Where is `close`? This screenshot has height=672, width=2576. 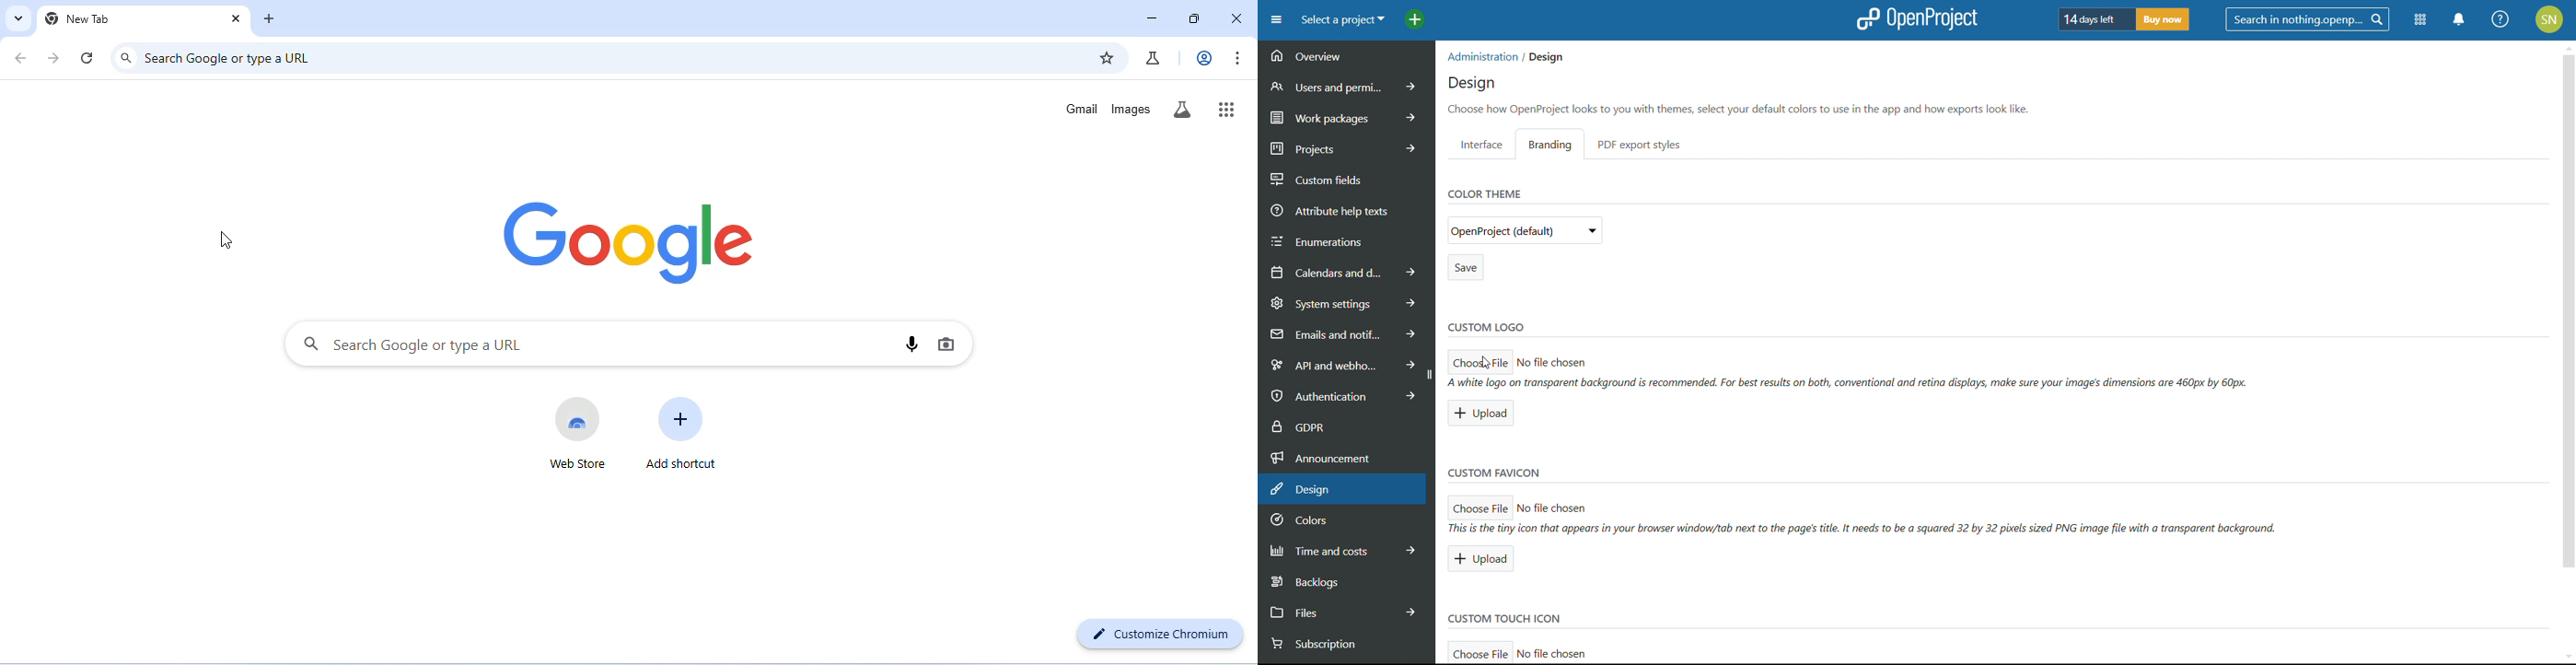 close is located at coordinates (1238, 18).